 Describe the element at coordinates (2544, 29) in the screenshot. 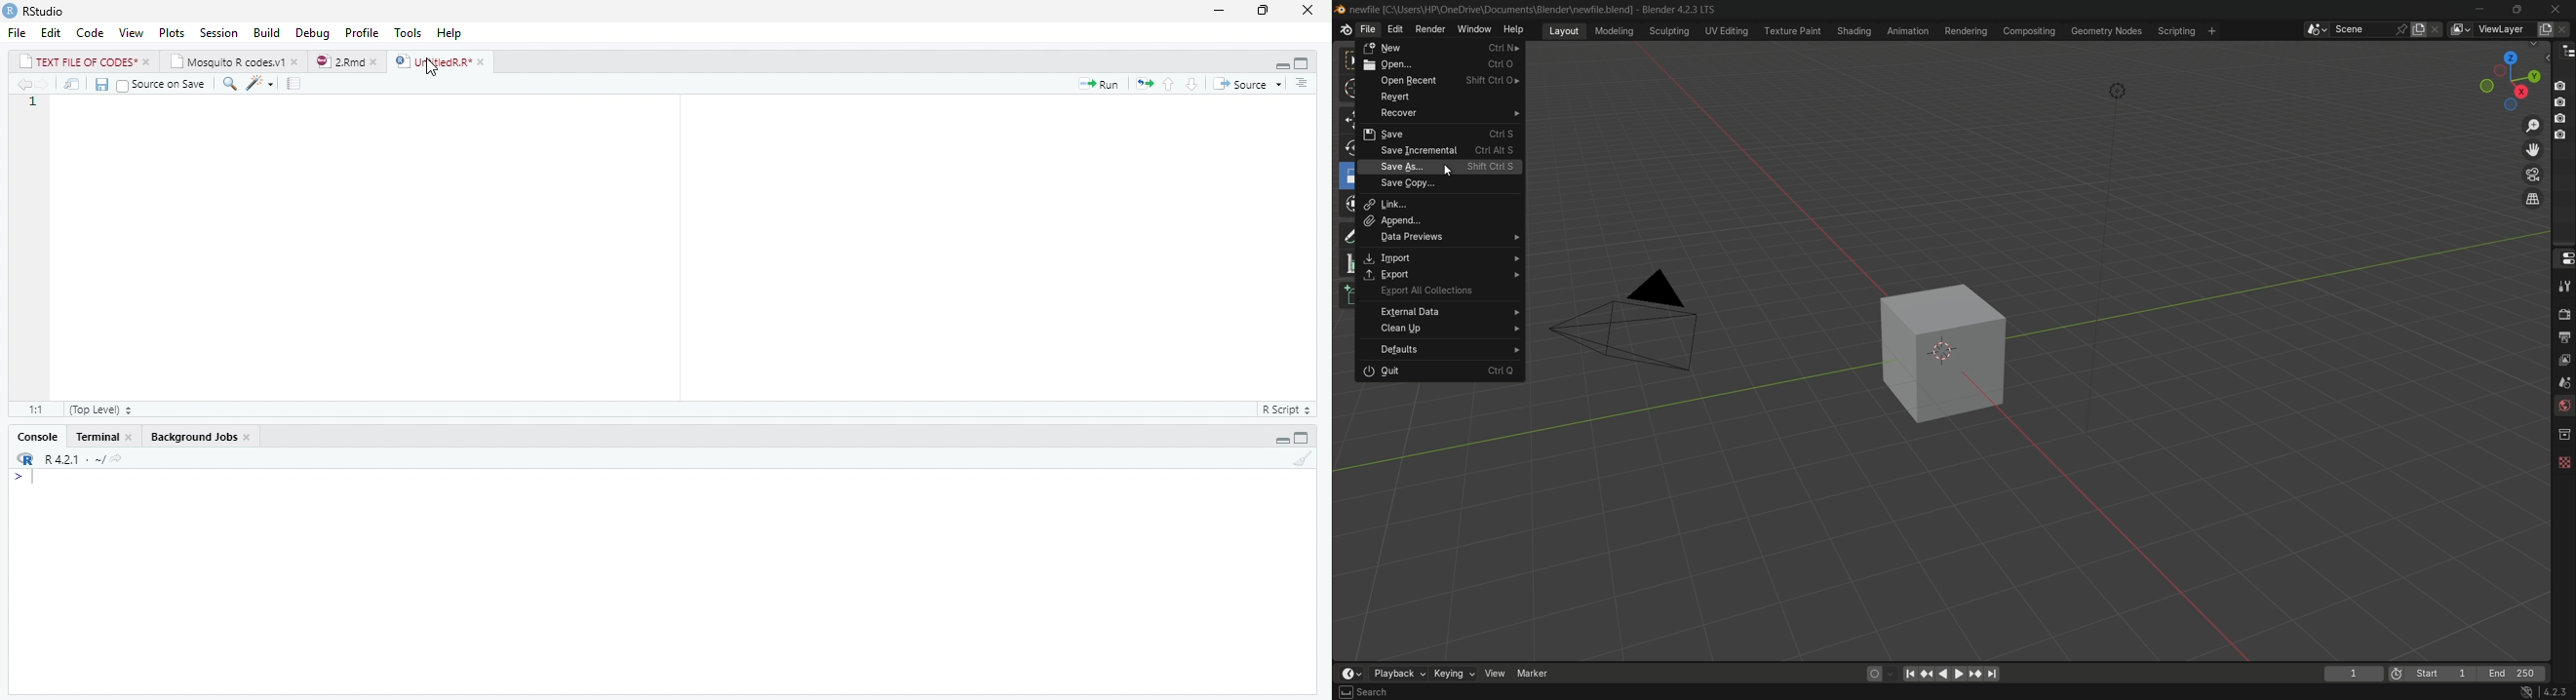

I see `add view layer` at that location.